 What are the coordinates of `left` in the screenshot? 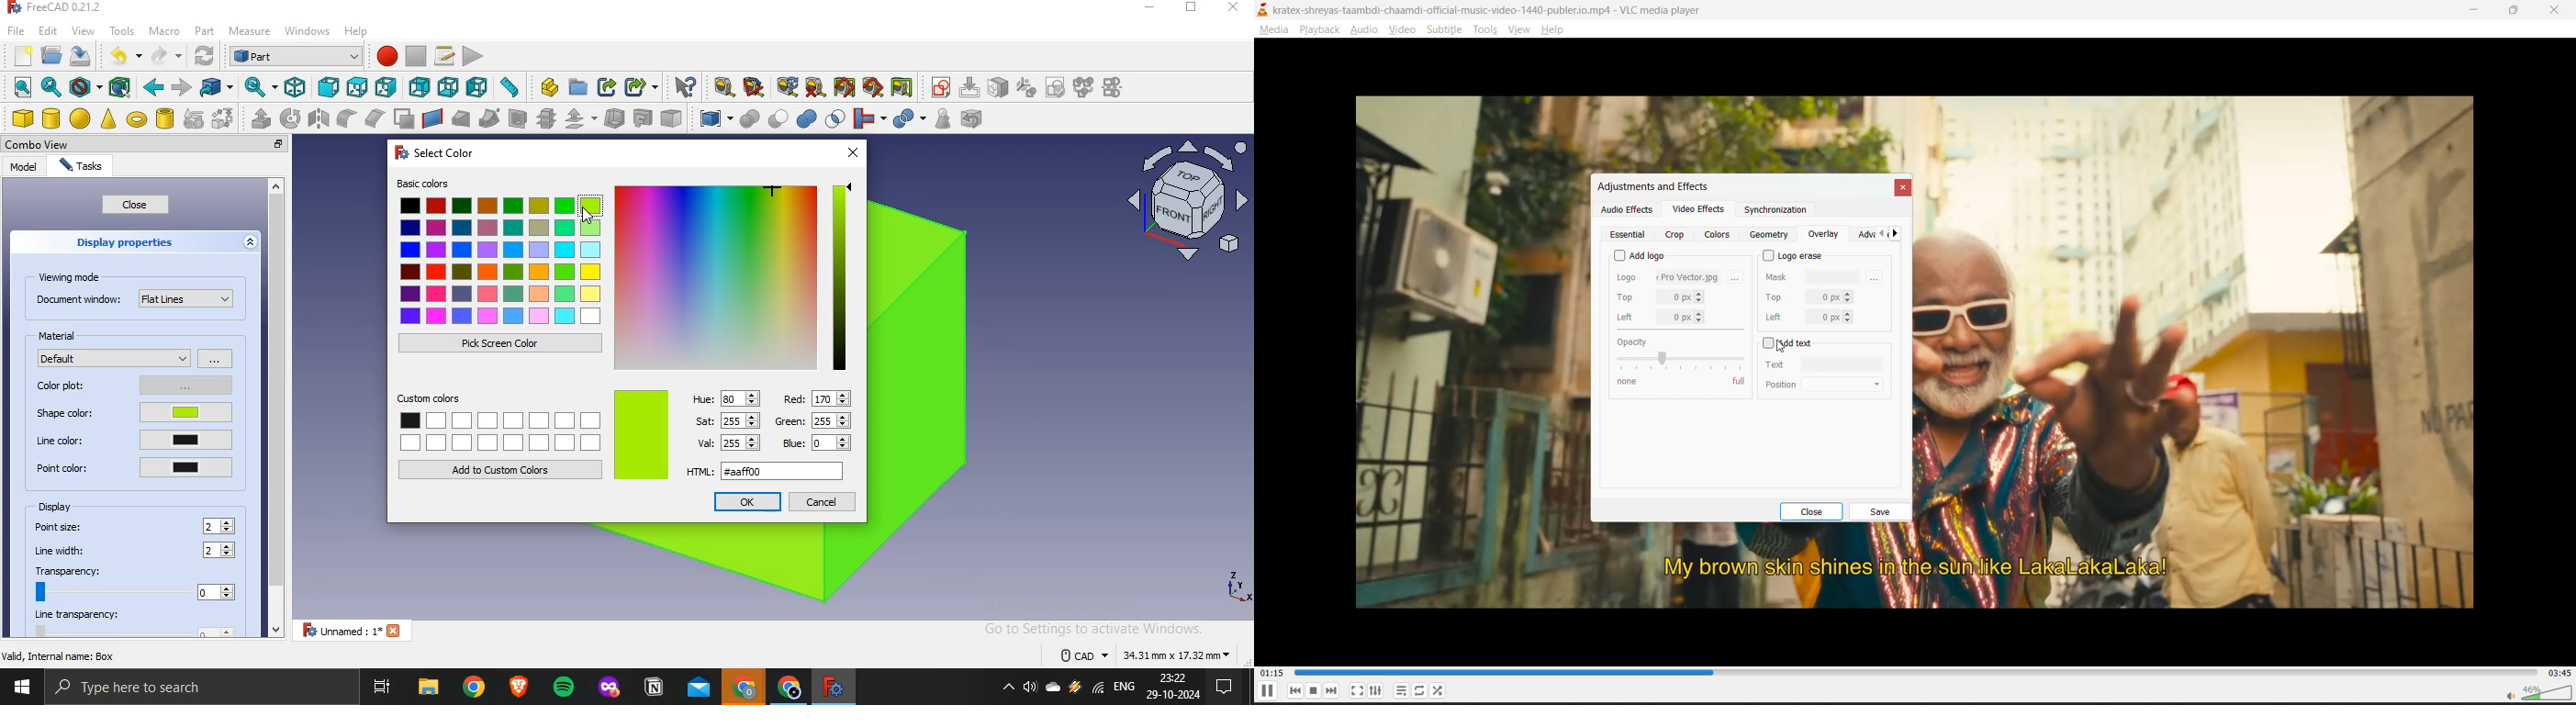 It's located at (1808, 317).